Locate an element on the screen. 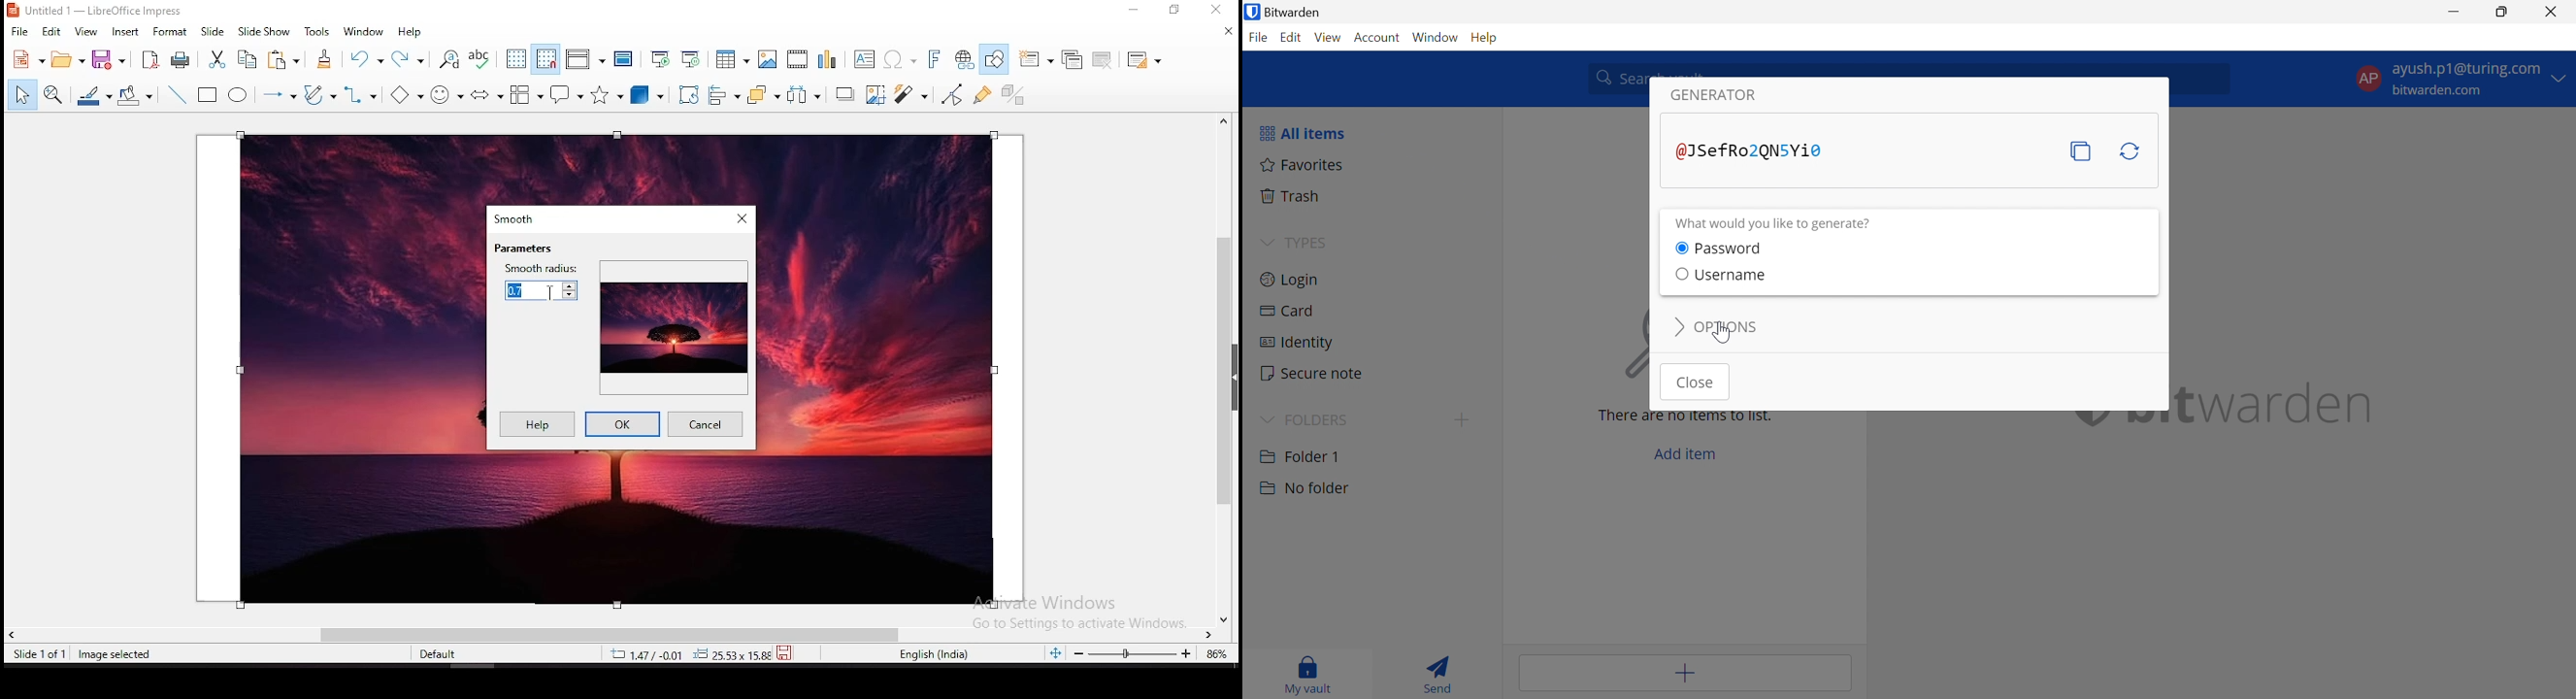 This screenshot has height=700, width=2576. insert chart is located at coordinates (826, 60).